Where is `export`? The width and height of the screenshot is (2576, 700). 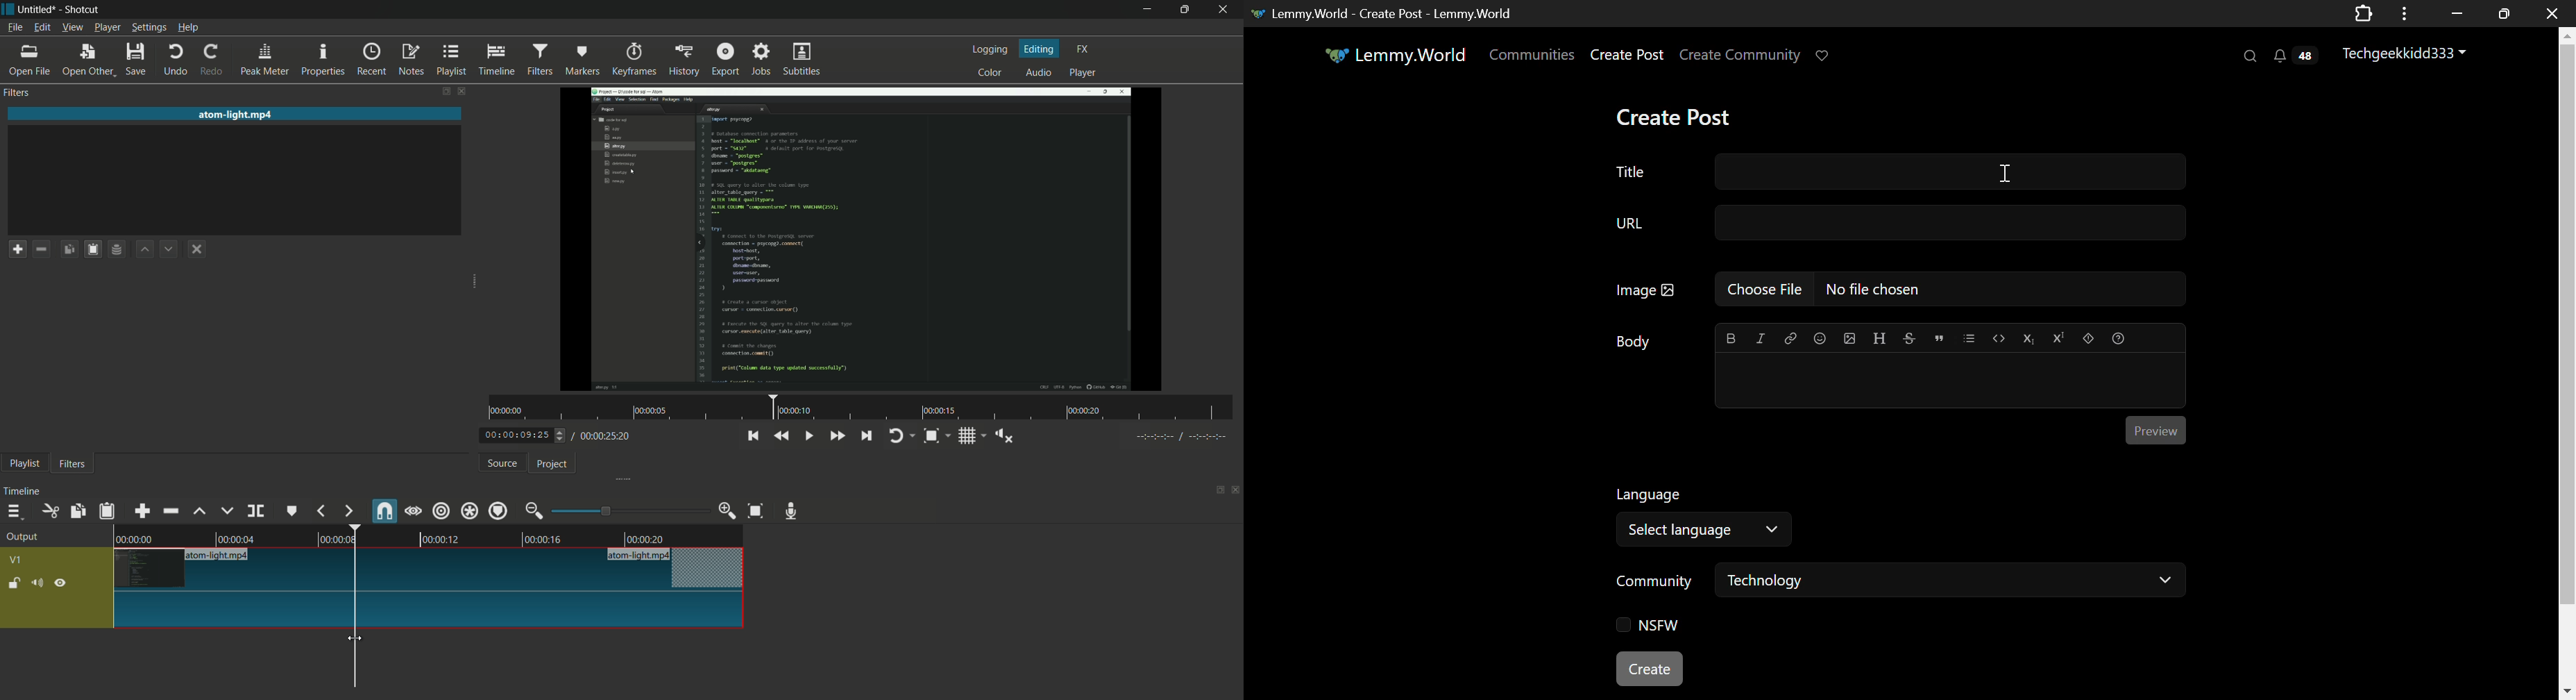
export is located at coordinates (725, 58).